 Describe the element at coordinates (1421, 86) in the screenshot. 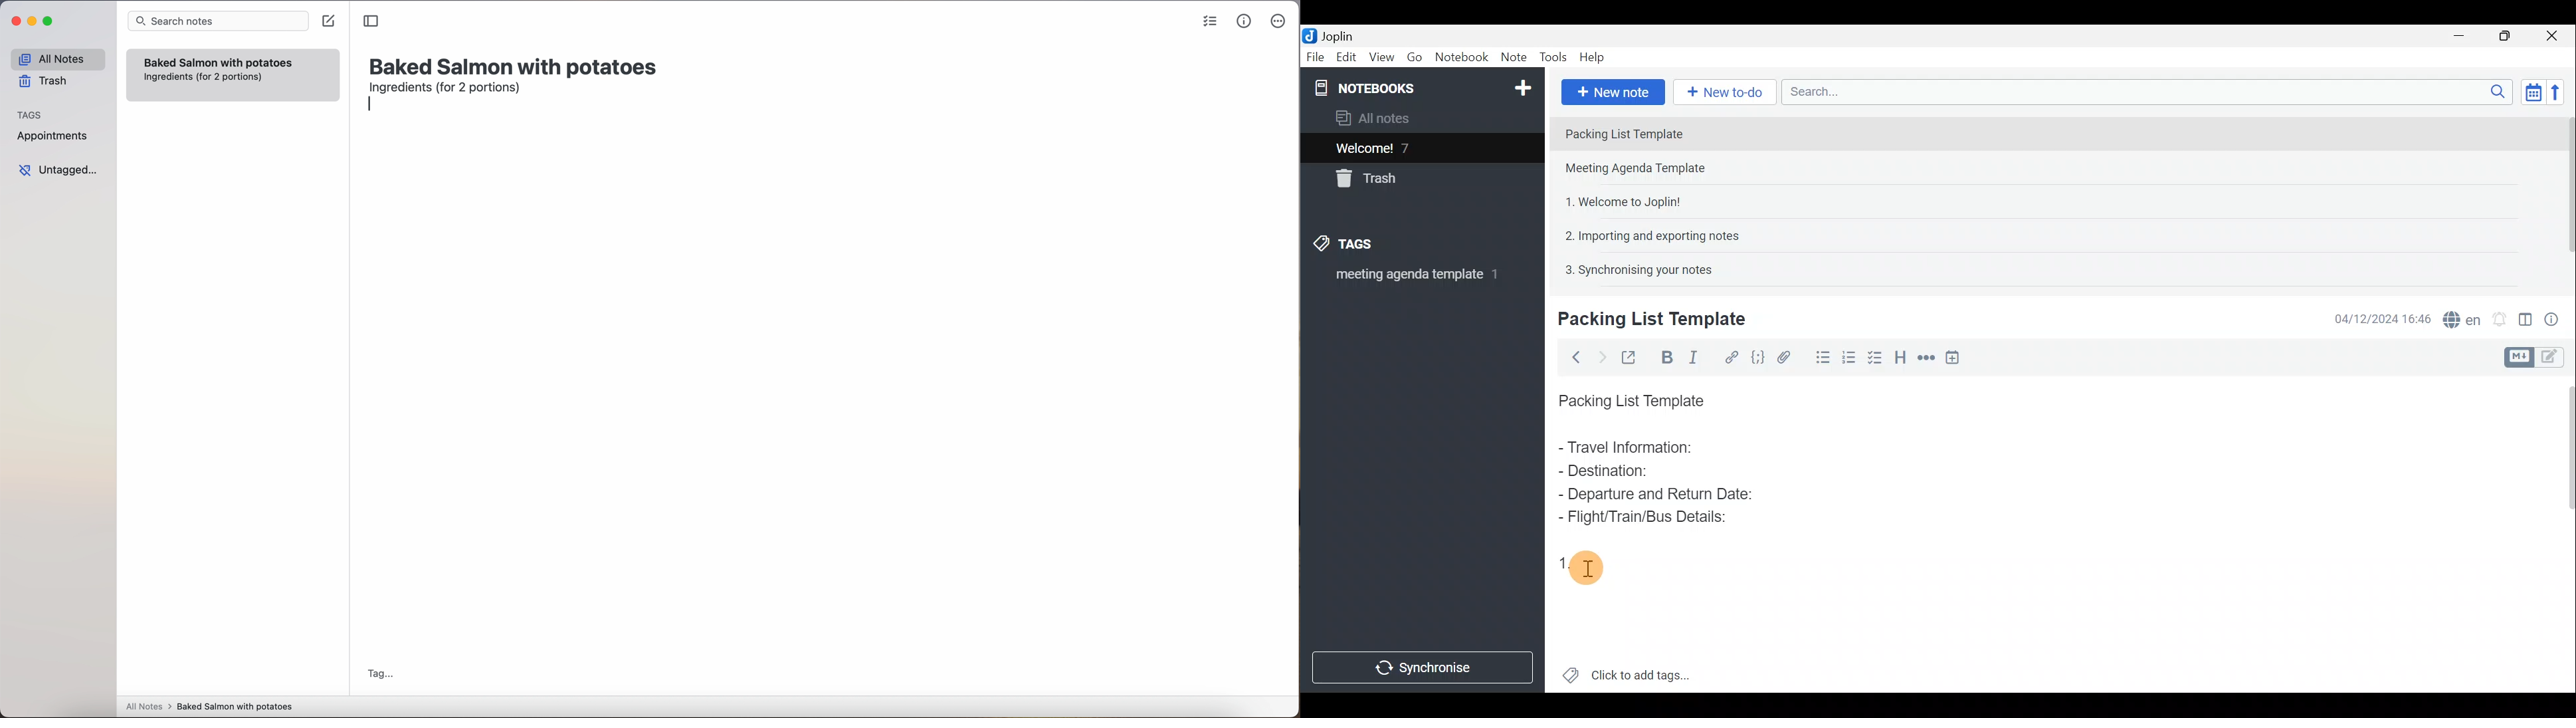

I see `Notebook` at that location.